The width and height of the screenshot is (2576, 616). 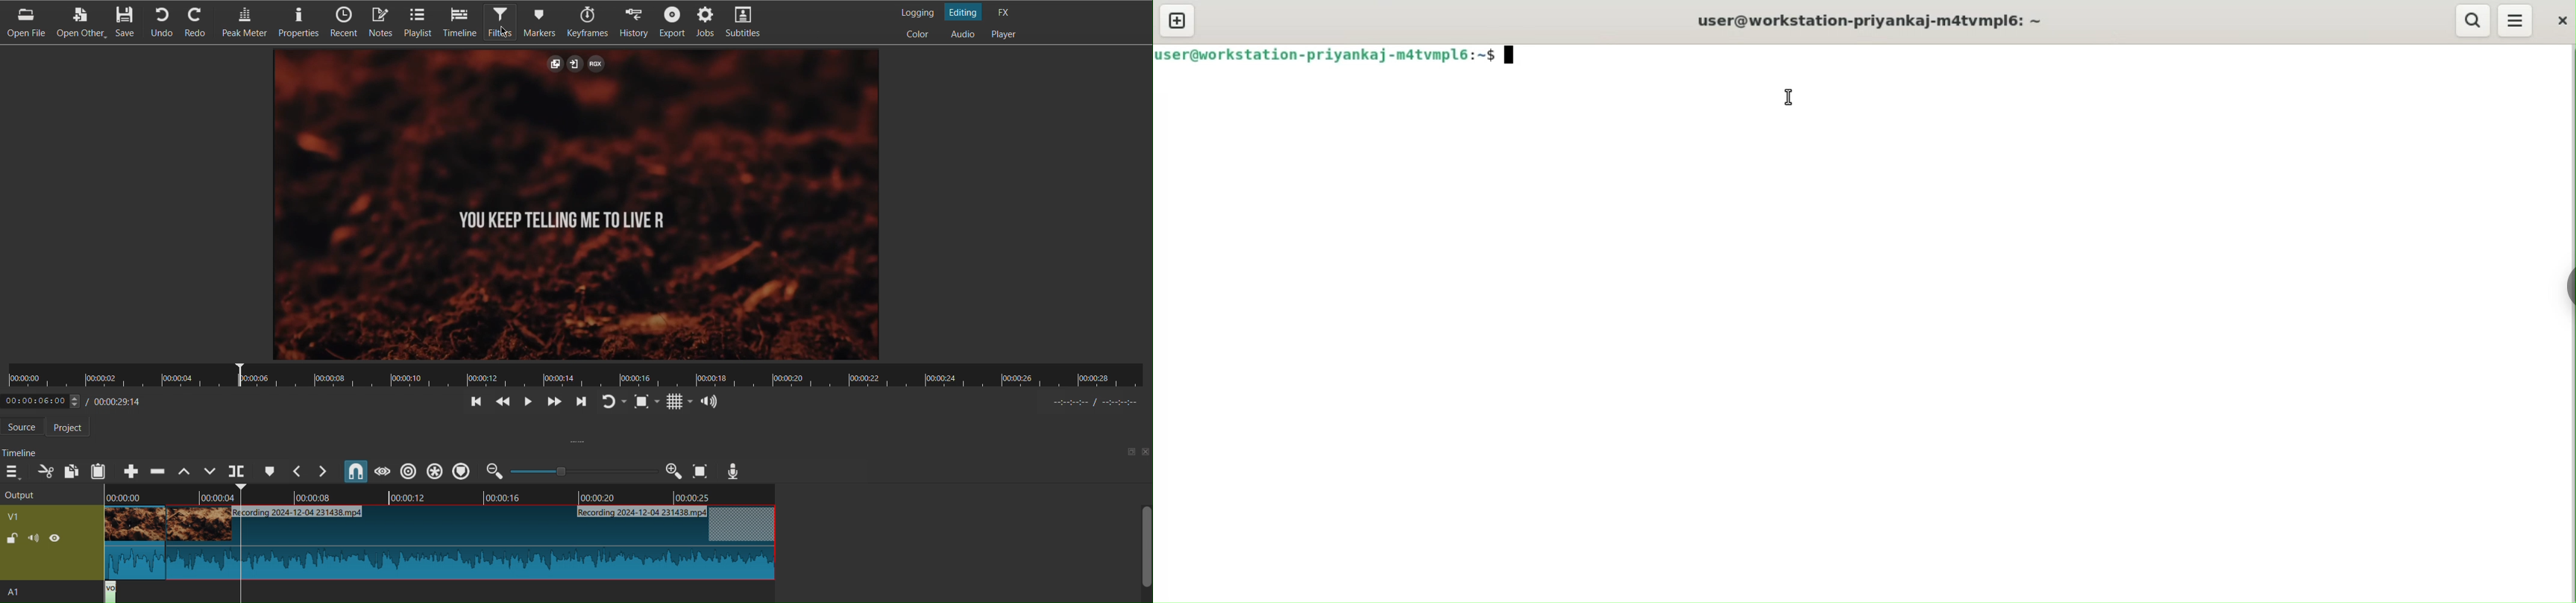 What do you see at coordinates (129, 22) in the screenshot?
I see `Save` at bounding box center [129, 22].